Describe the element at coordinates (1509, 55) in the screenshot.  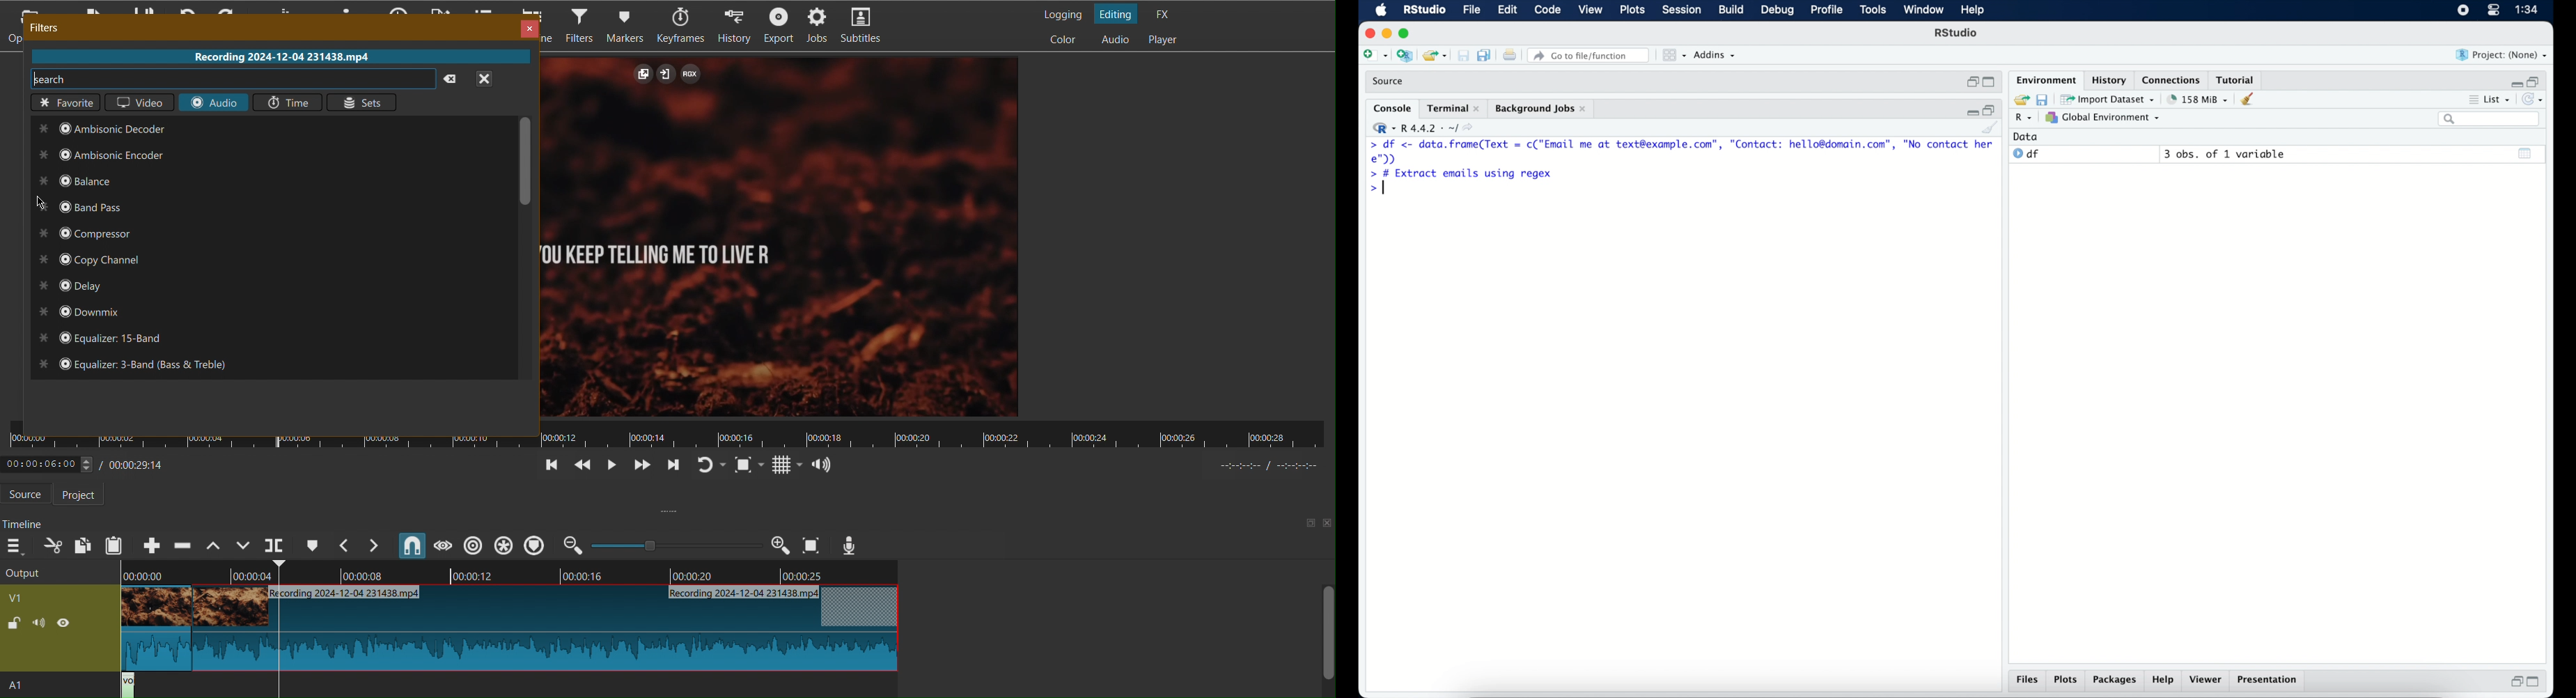
I see `print` at that location.